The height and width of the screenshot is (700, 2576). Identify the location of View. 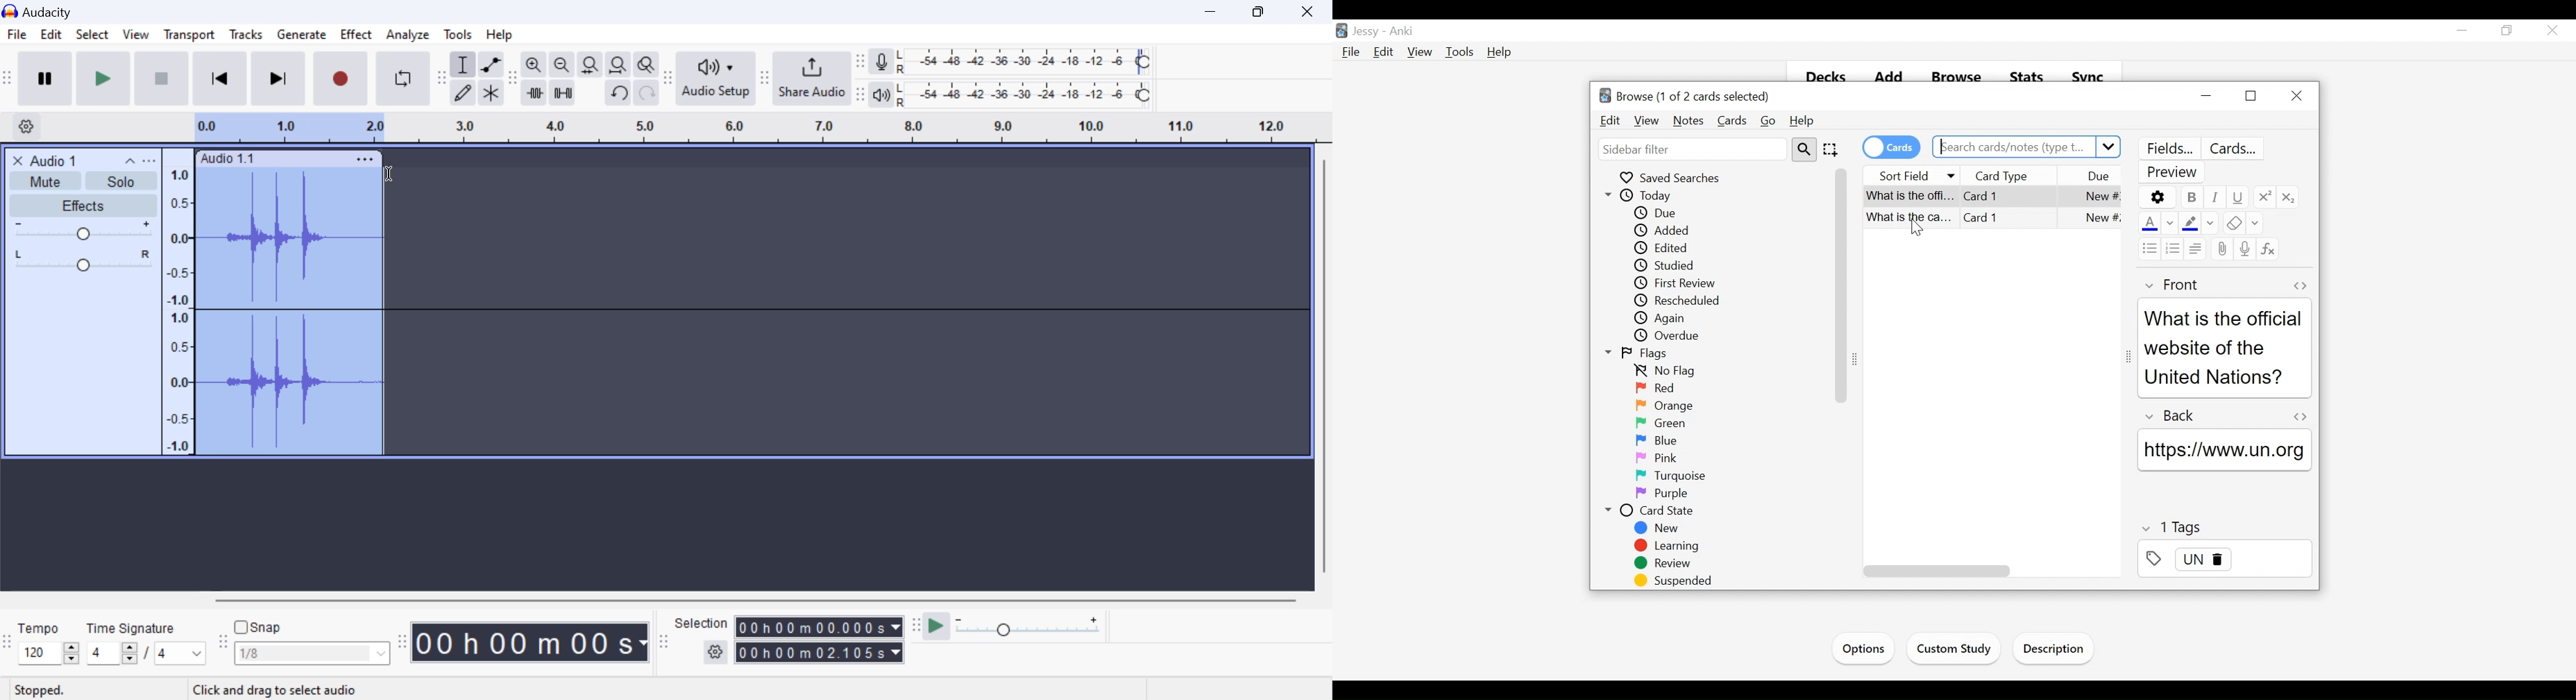
(1421, 52).